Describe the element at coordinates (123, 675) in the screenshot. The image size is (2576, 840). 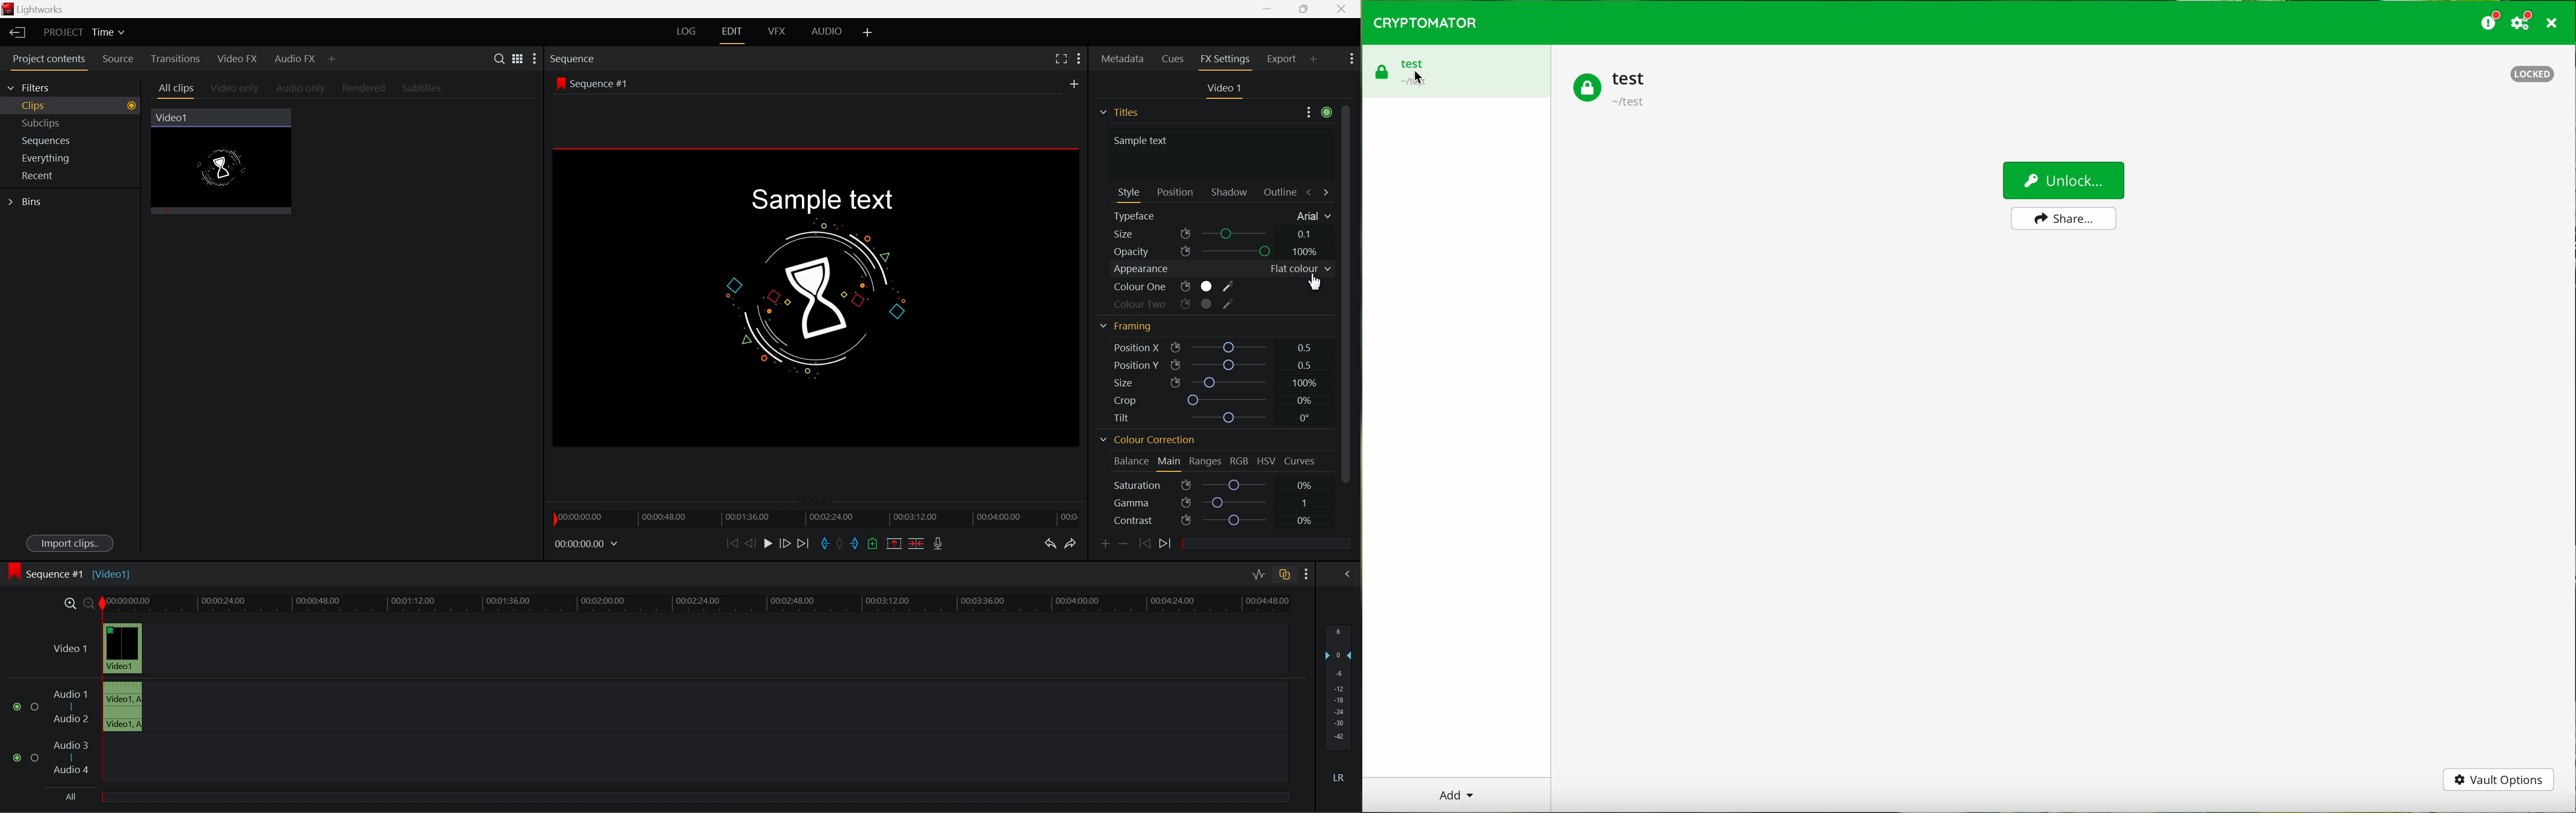
I see `video tracks` at that location.